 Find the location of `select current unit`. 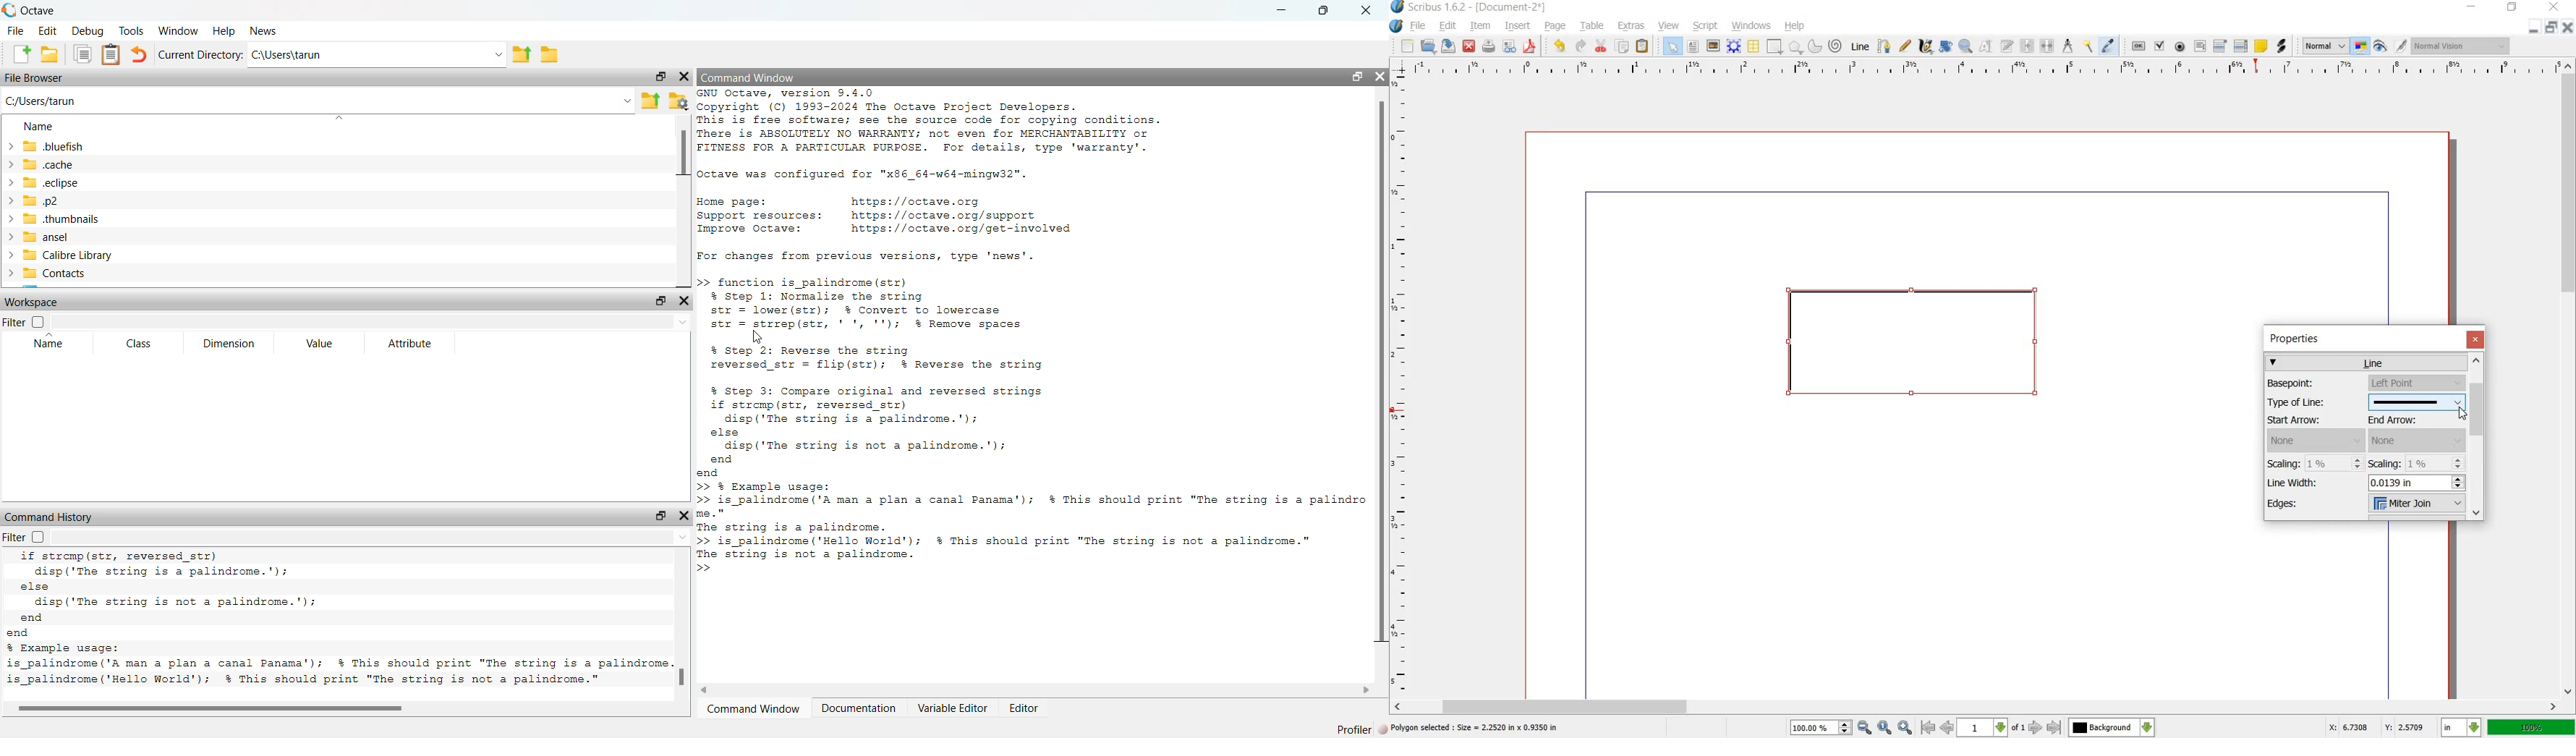

select current unit is located at coordinates (2460, 727).